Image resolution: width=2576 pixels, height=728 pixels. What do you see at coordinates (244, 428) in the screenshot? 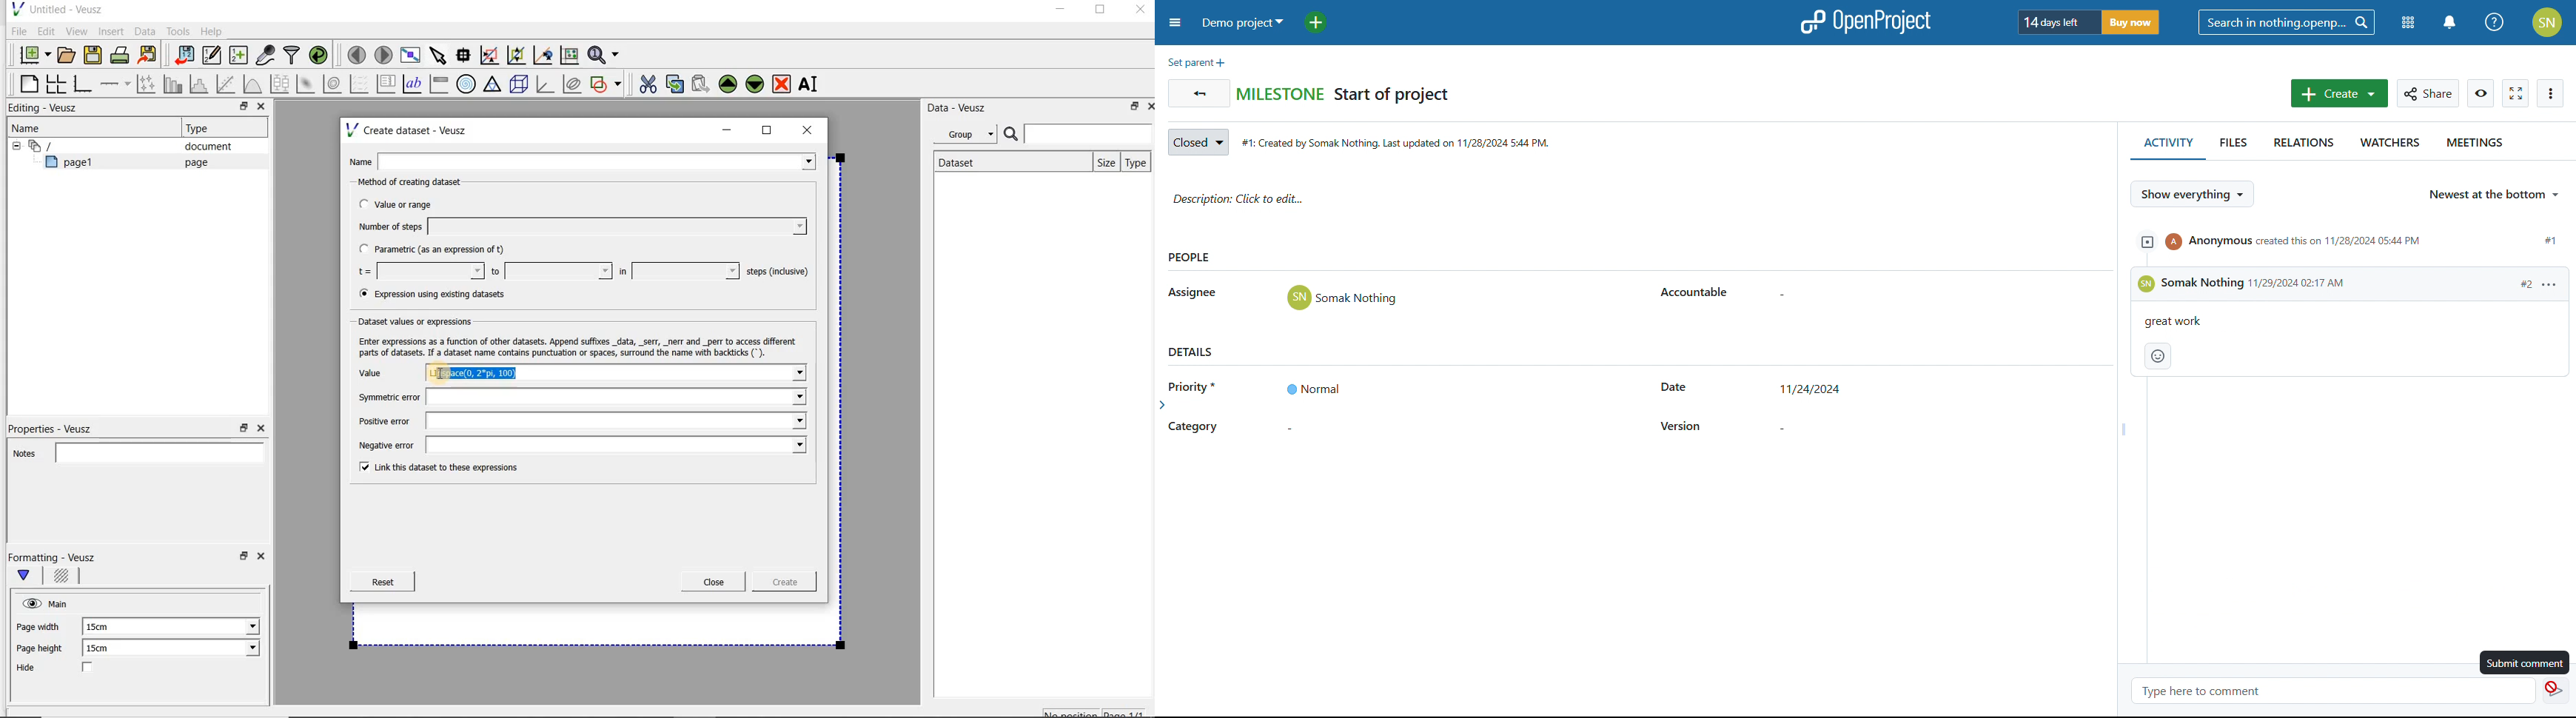
I see `restore down` at bounding box center [244, 428].